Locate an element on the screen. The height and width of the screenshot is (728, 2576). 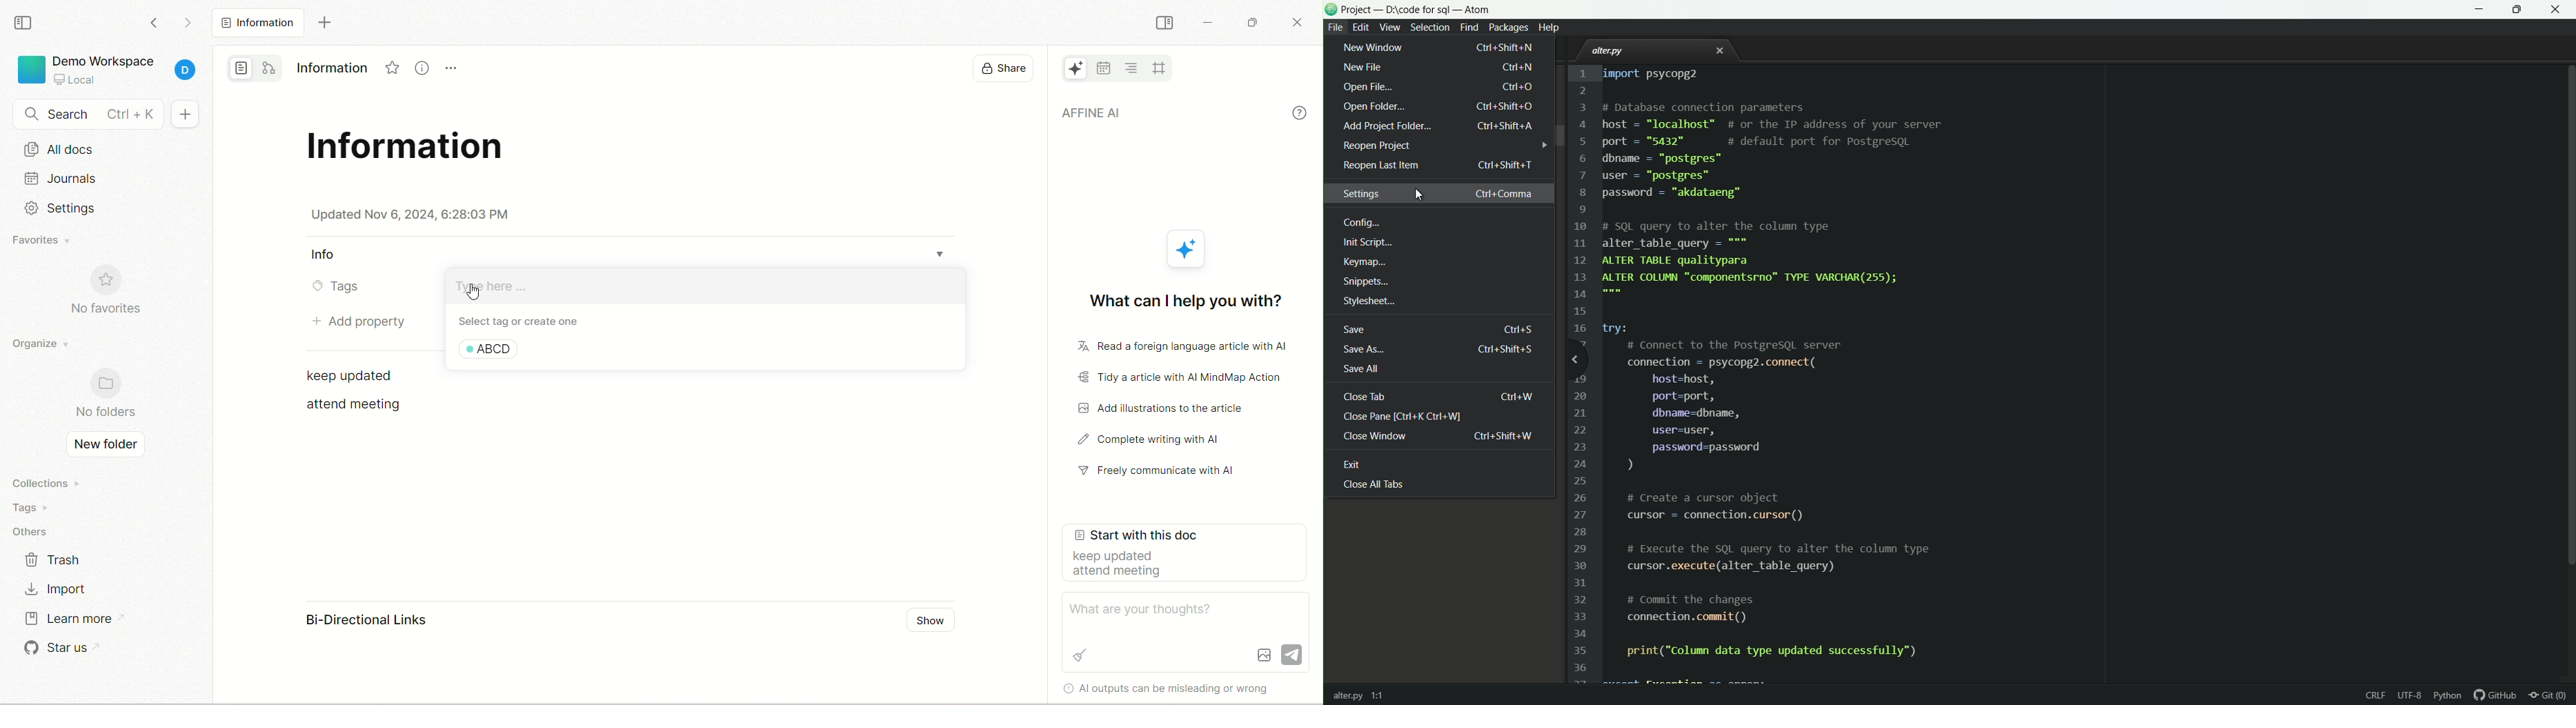
packages menu is located at coordinates (1510, 27).